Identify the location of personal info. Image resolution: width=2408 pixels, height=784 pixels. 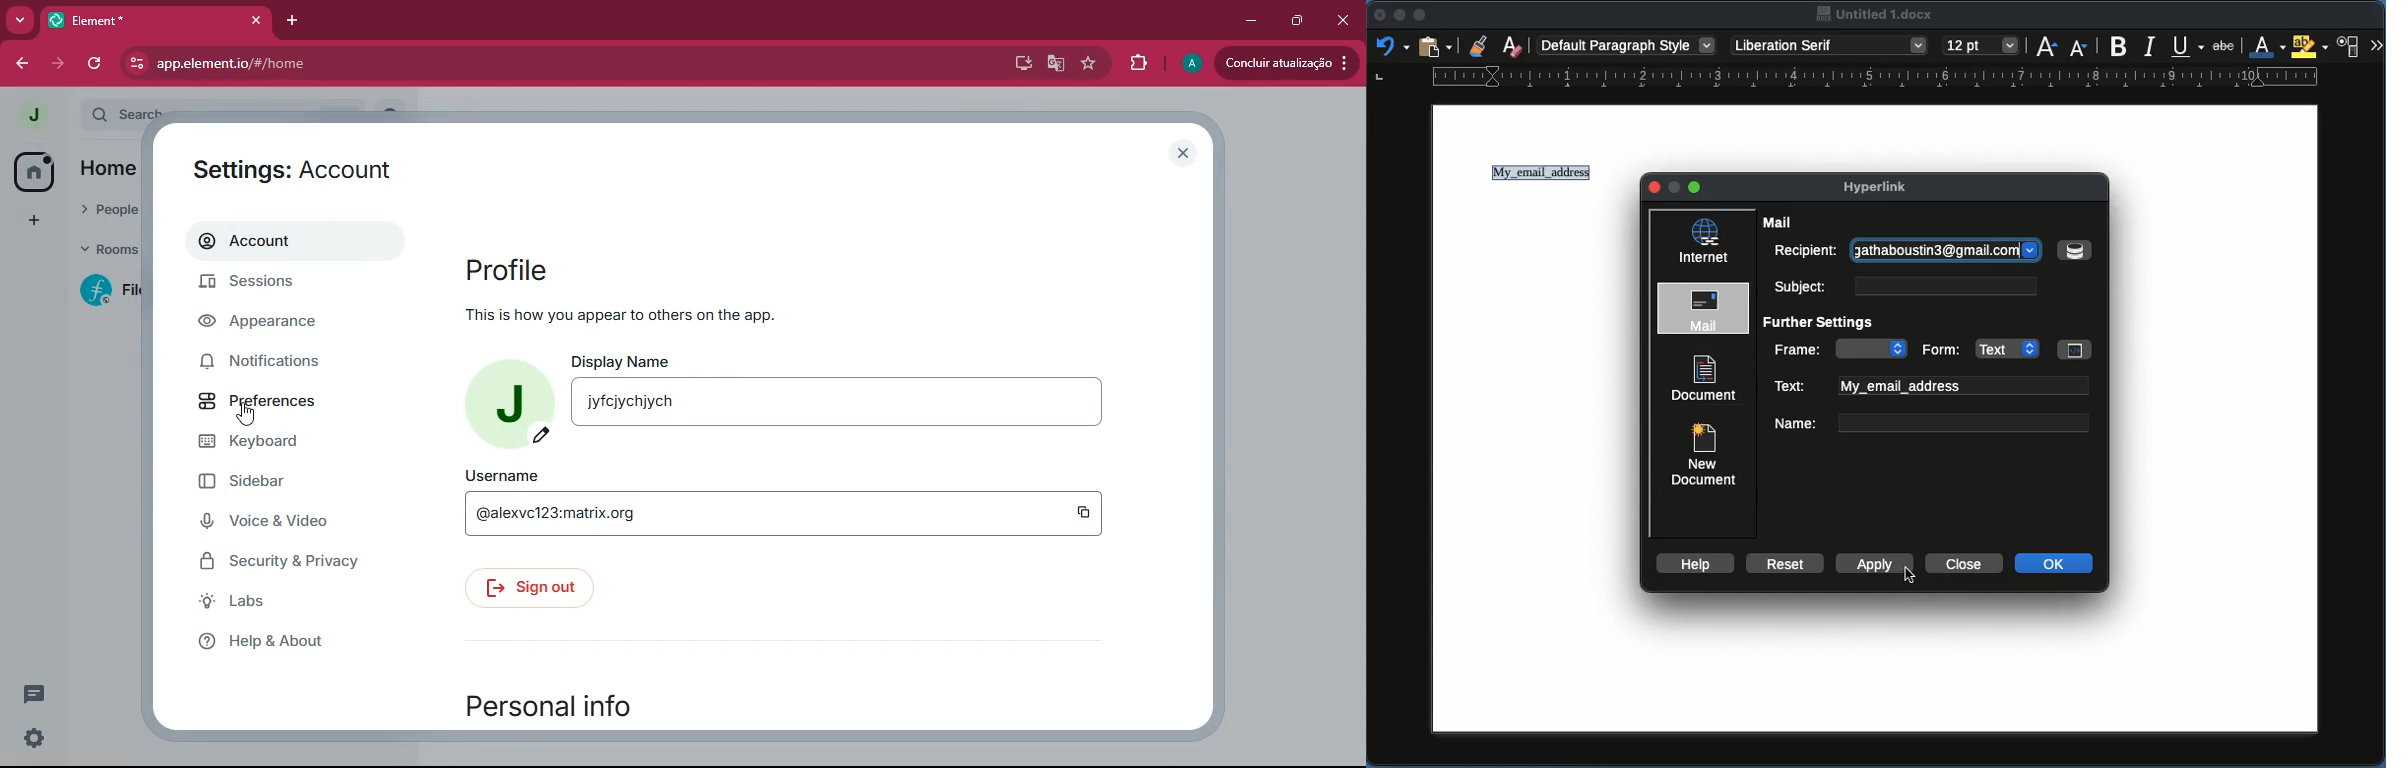
(591, 701).